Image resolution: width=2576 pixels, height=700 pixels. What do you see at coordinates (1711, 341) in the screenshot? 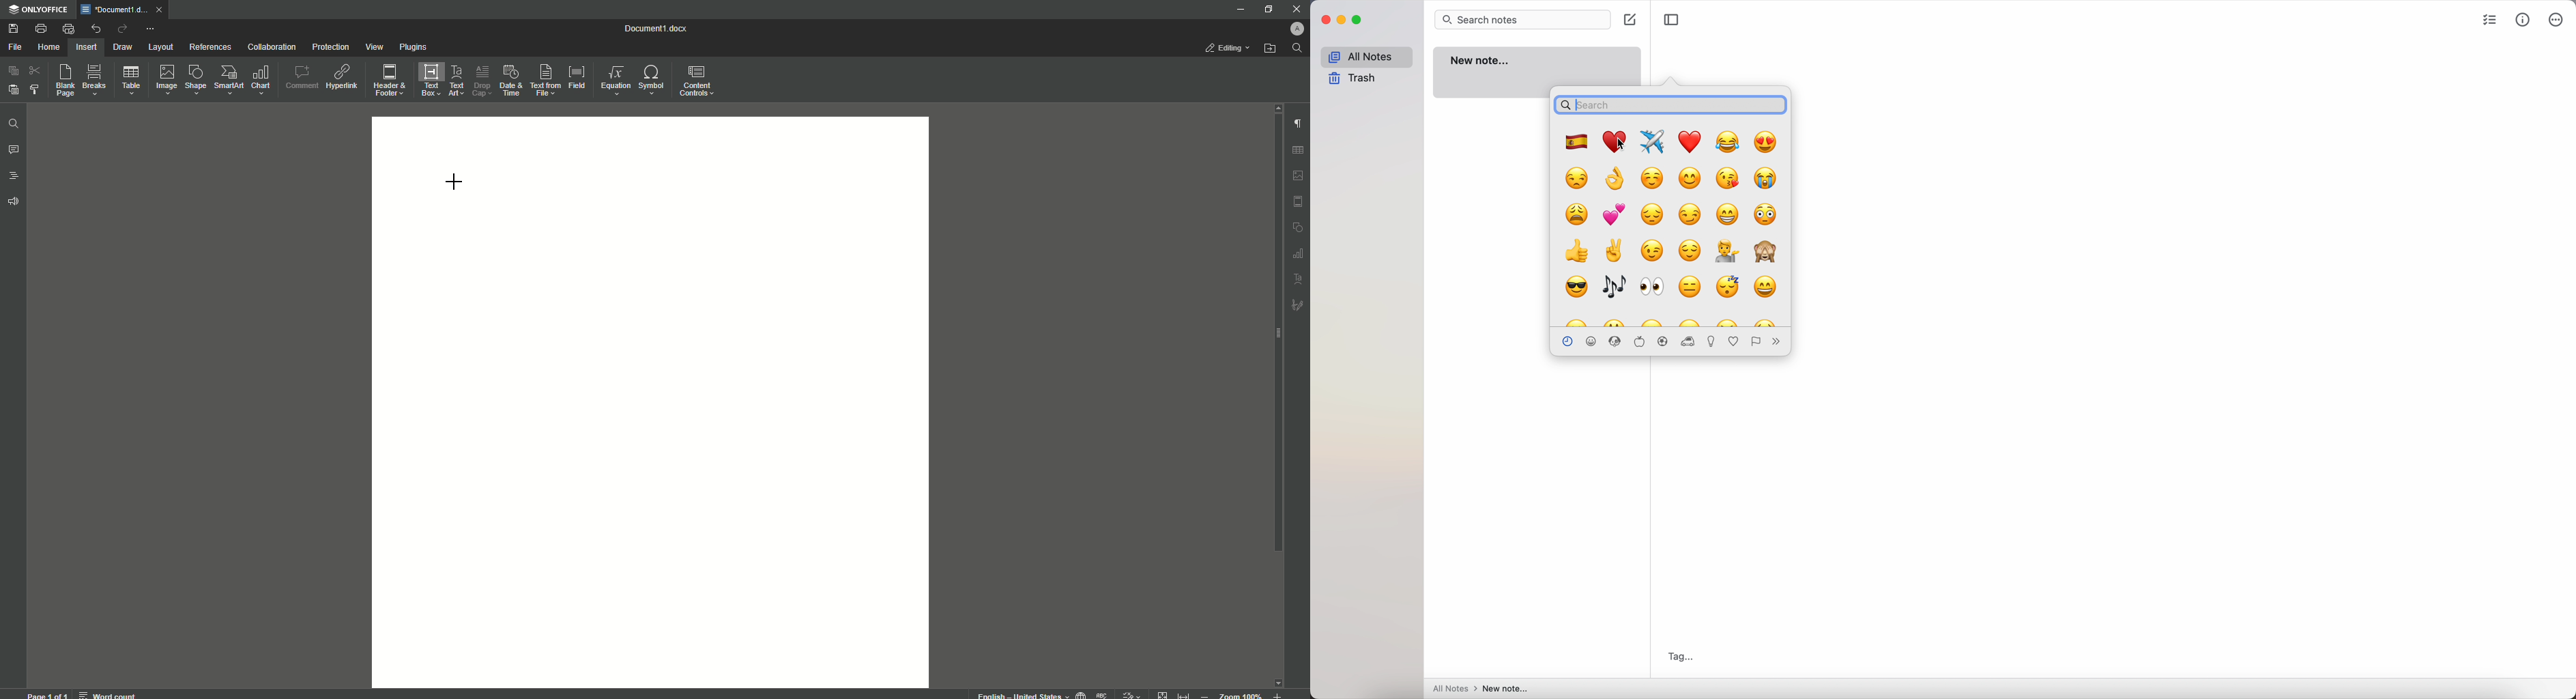
I see `emojis` at bounding box center [1711, 341].